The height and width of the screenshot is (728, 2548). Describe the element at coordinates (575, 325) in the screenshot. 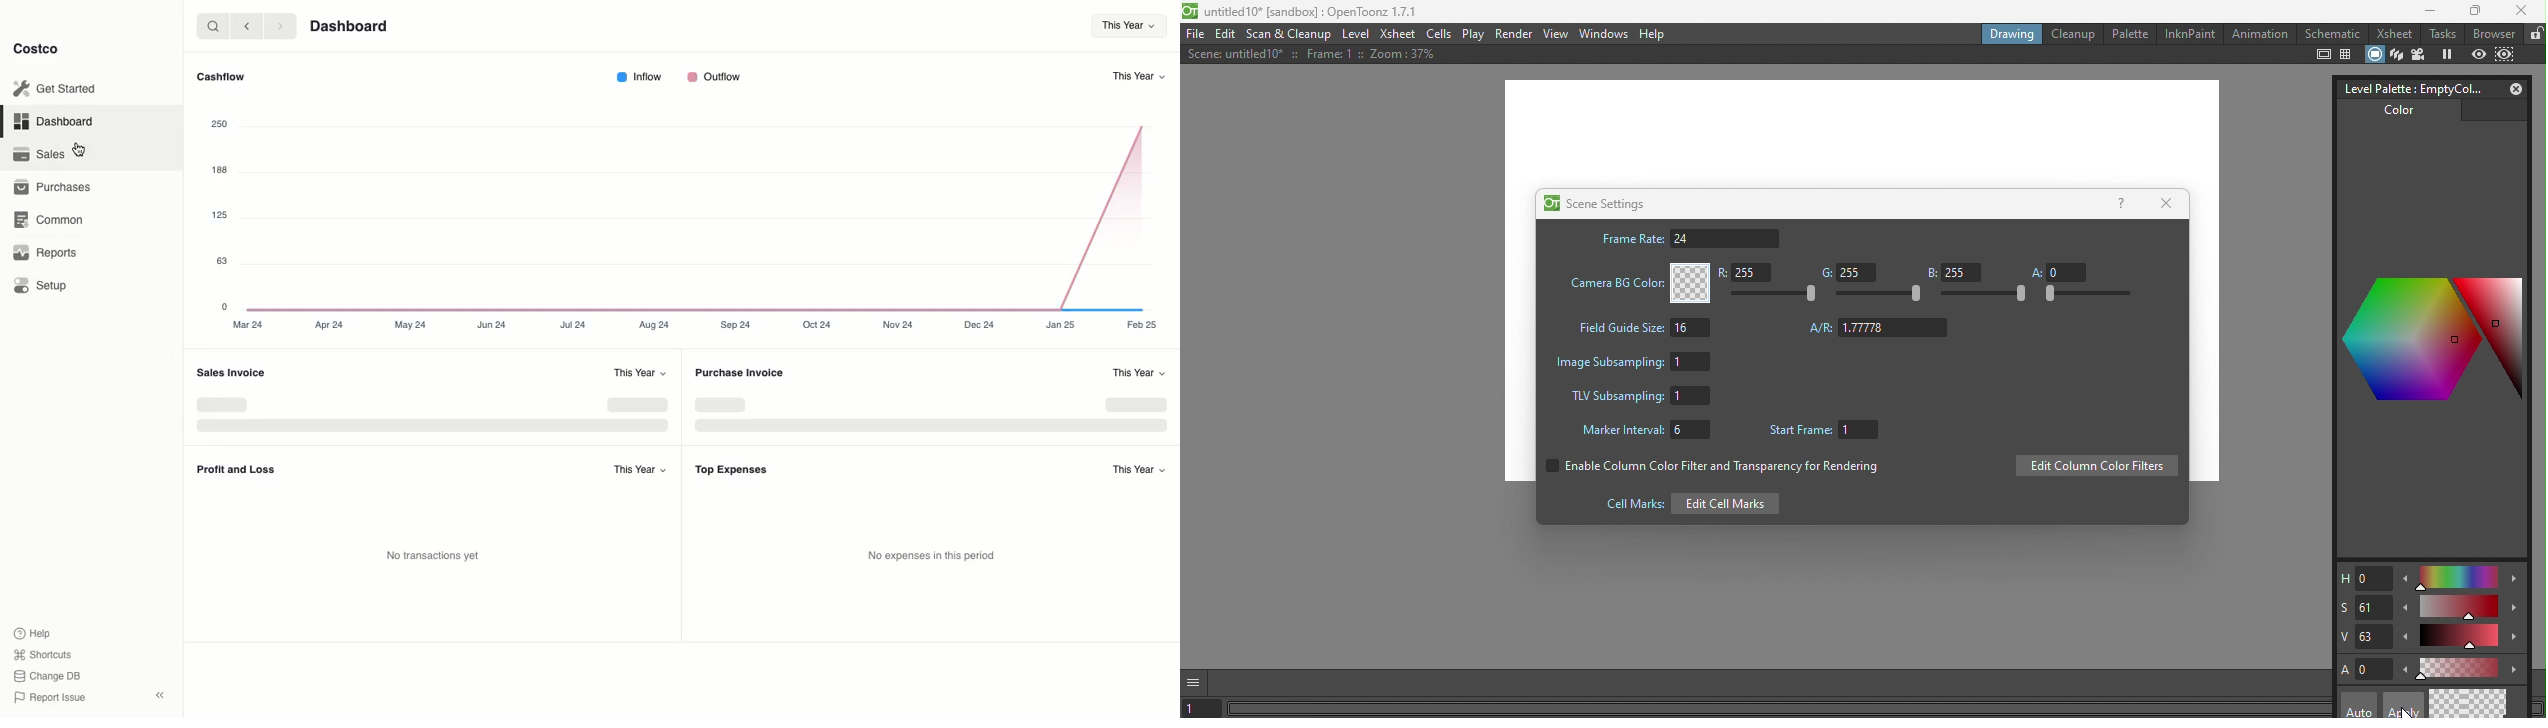

I see `Jul 24` at that location.